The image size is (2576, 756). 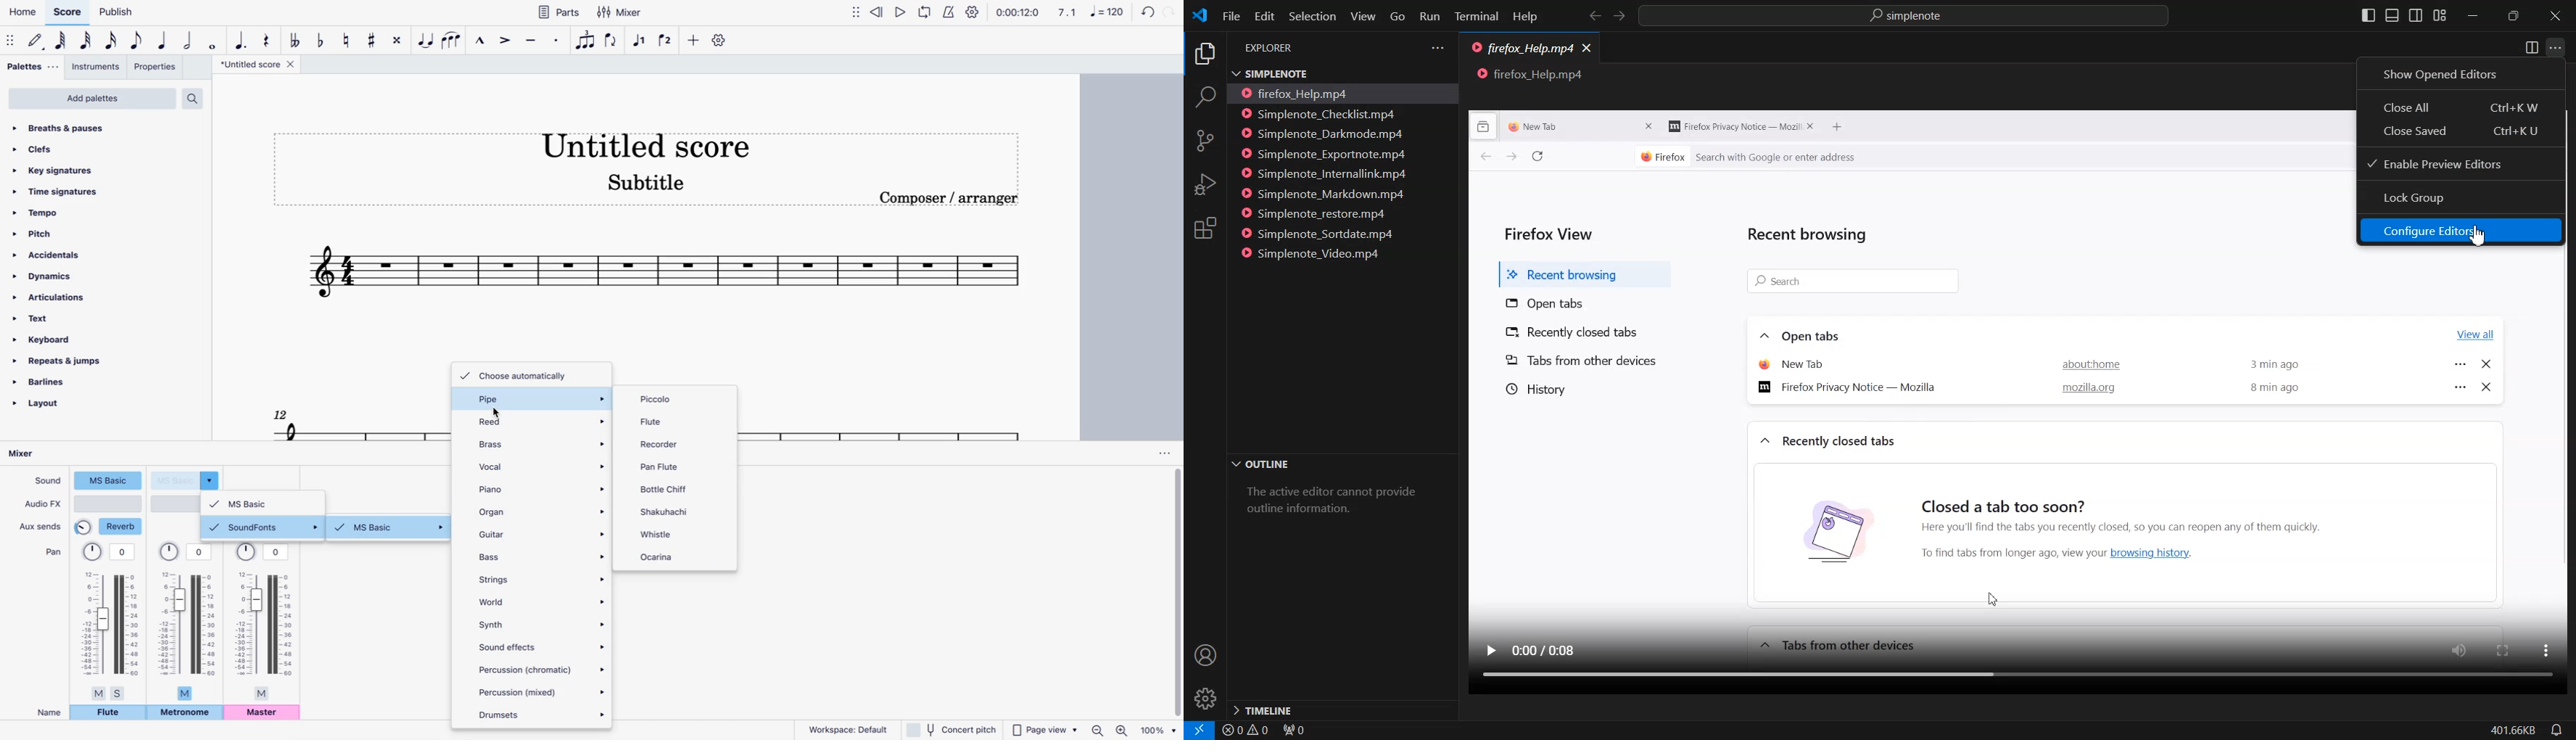 What do you see at coordinates (654, 183) in the screenshot?
I see `score subtitle` at bounding box center [654, 183].